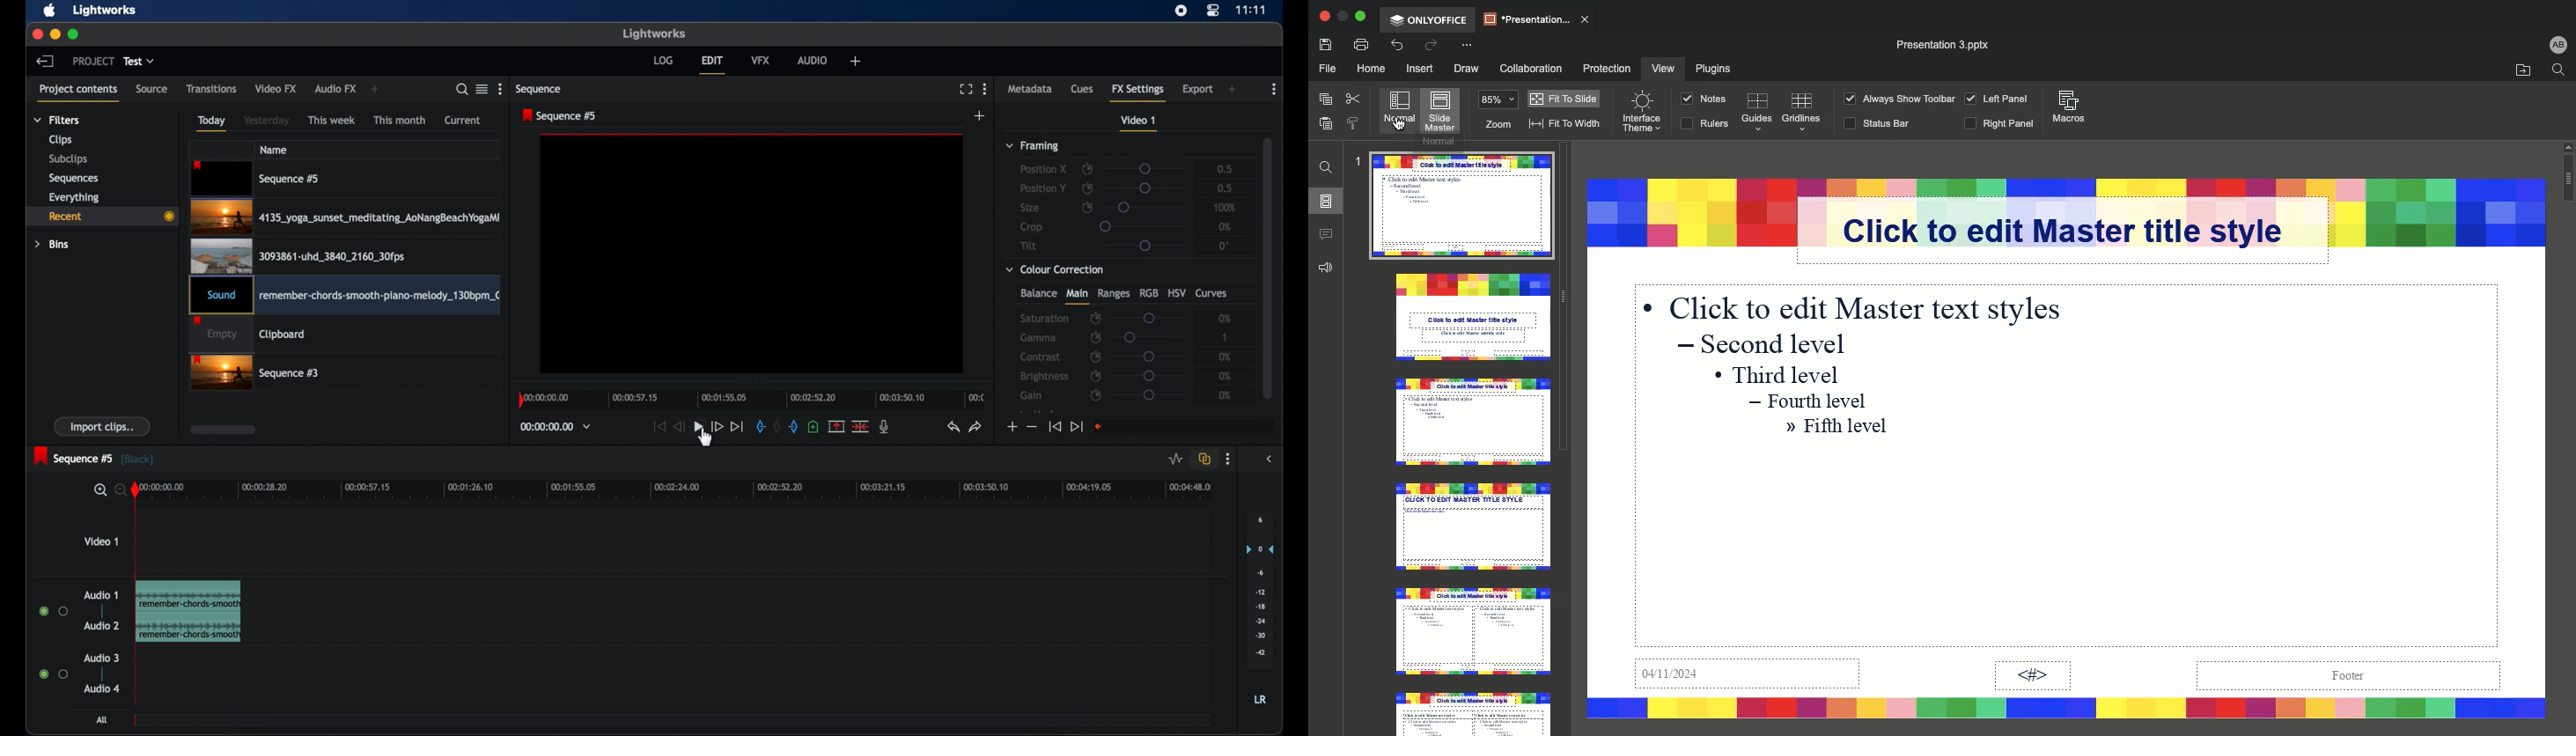  I want to click on color correction, so click(1056, 270).